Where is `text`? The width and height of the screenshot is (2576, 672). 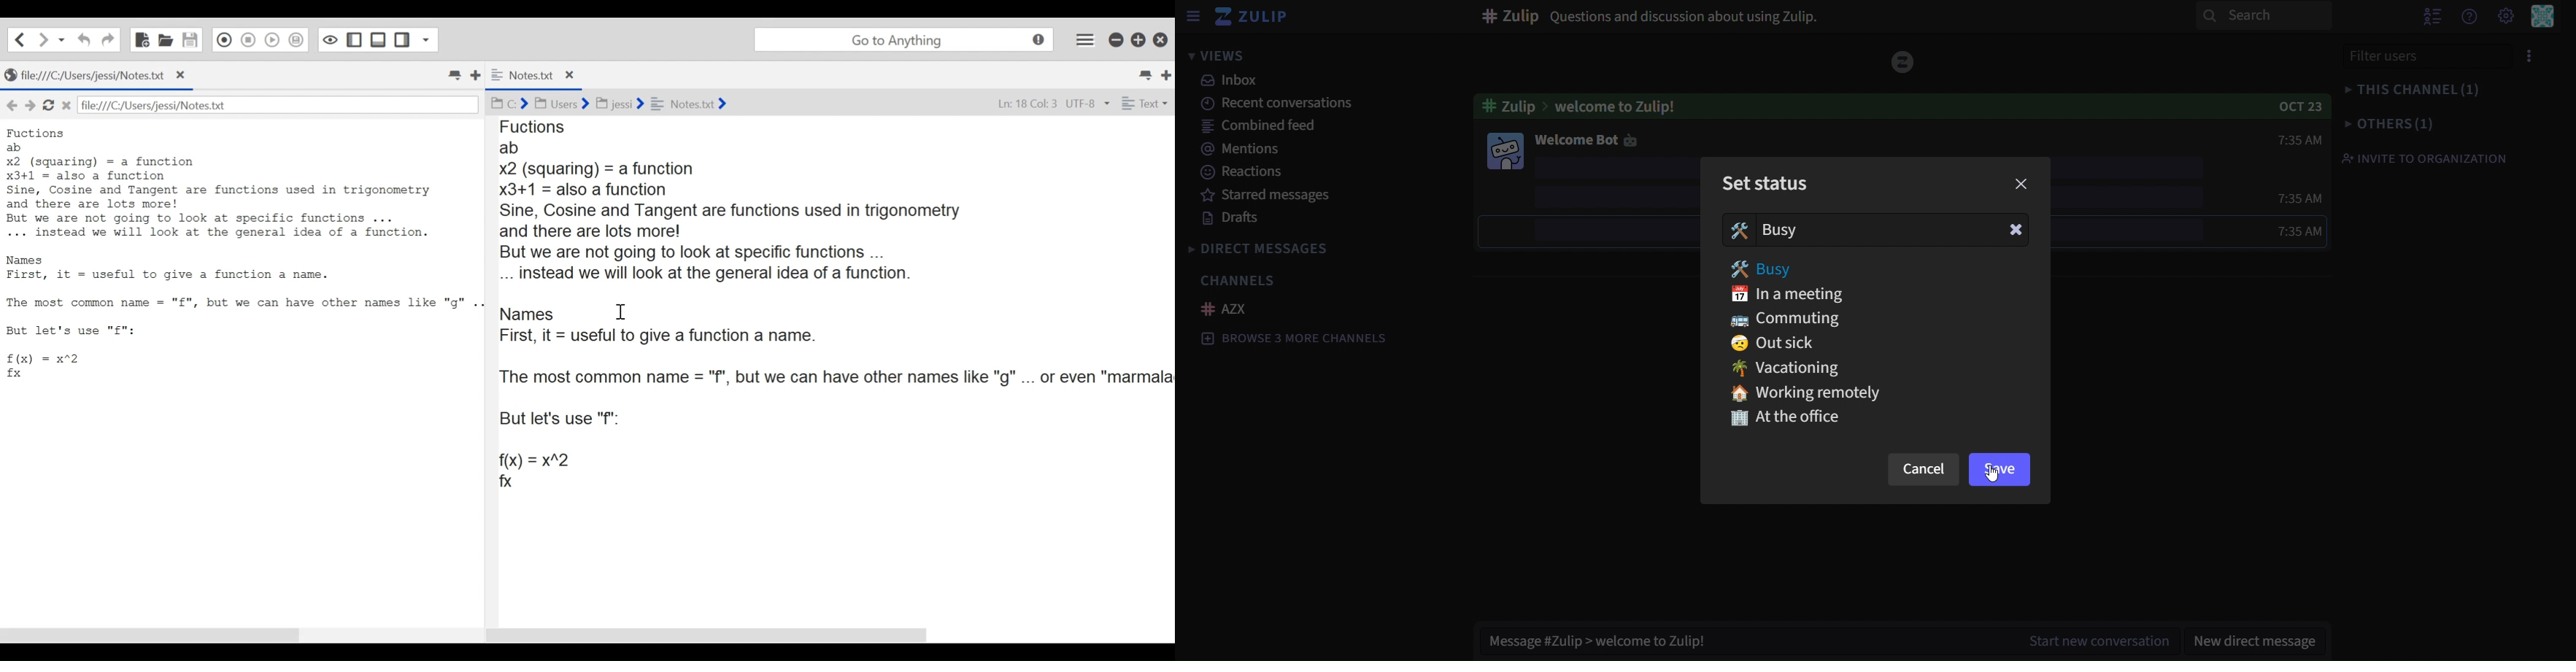 text is located at coordinates (1147, 104).